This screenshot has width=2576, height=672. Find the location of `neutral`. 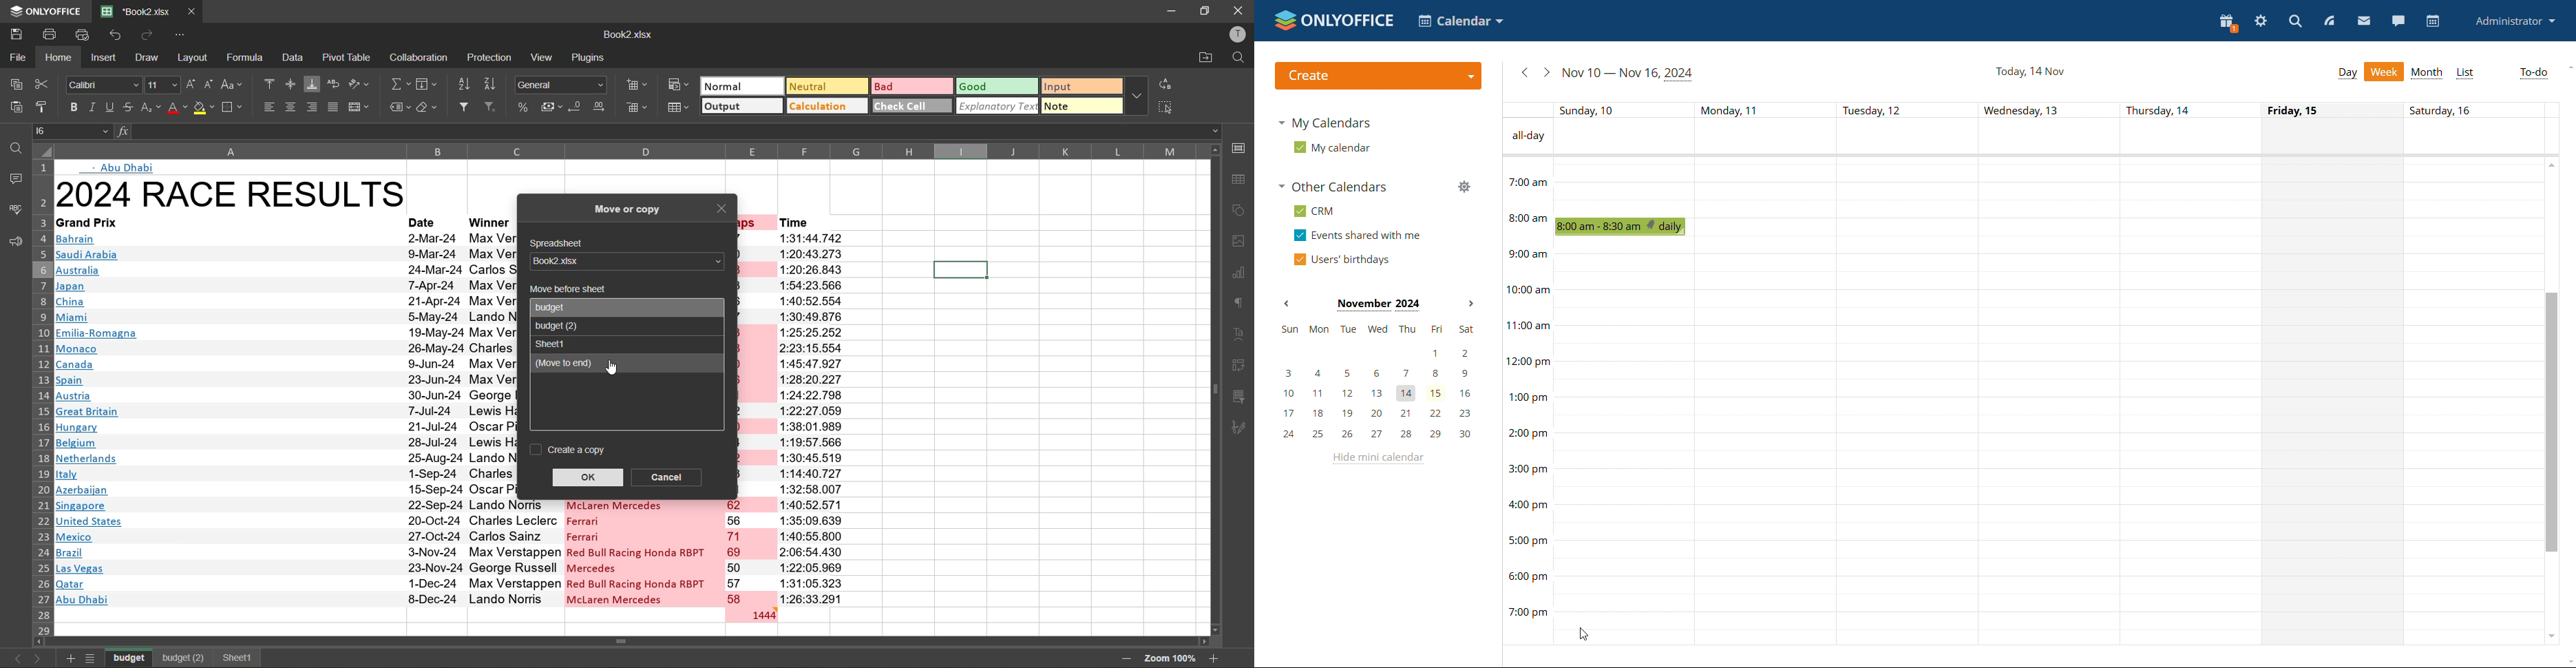

neutral is located at coordinates (825, 86).